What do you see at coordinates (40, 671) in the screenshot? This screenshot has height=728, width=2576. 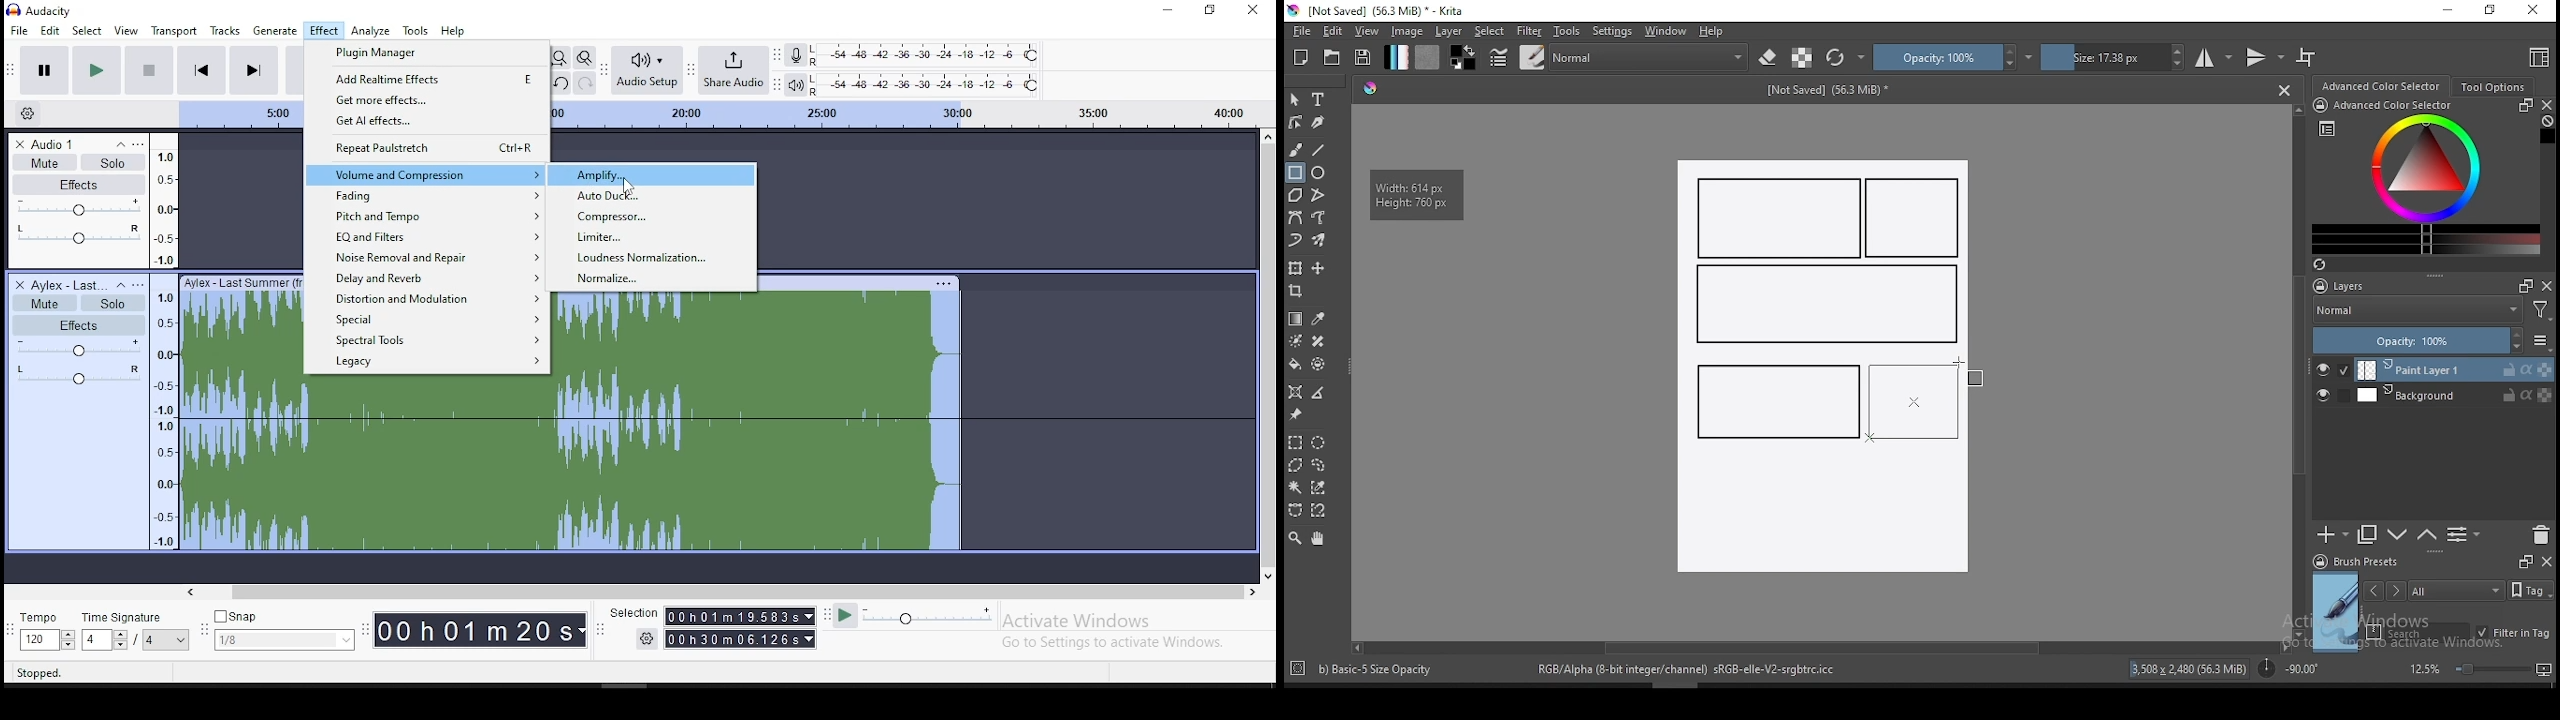 I see `stopped` at bounding box center [40, 671].